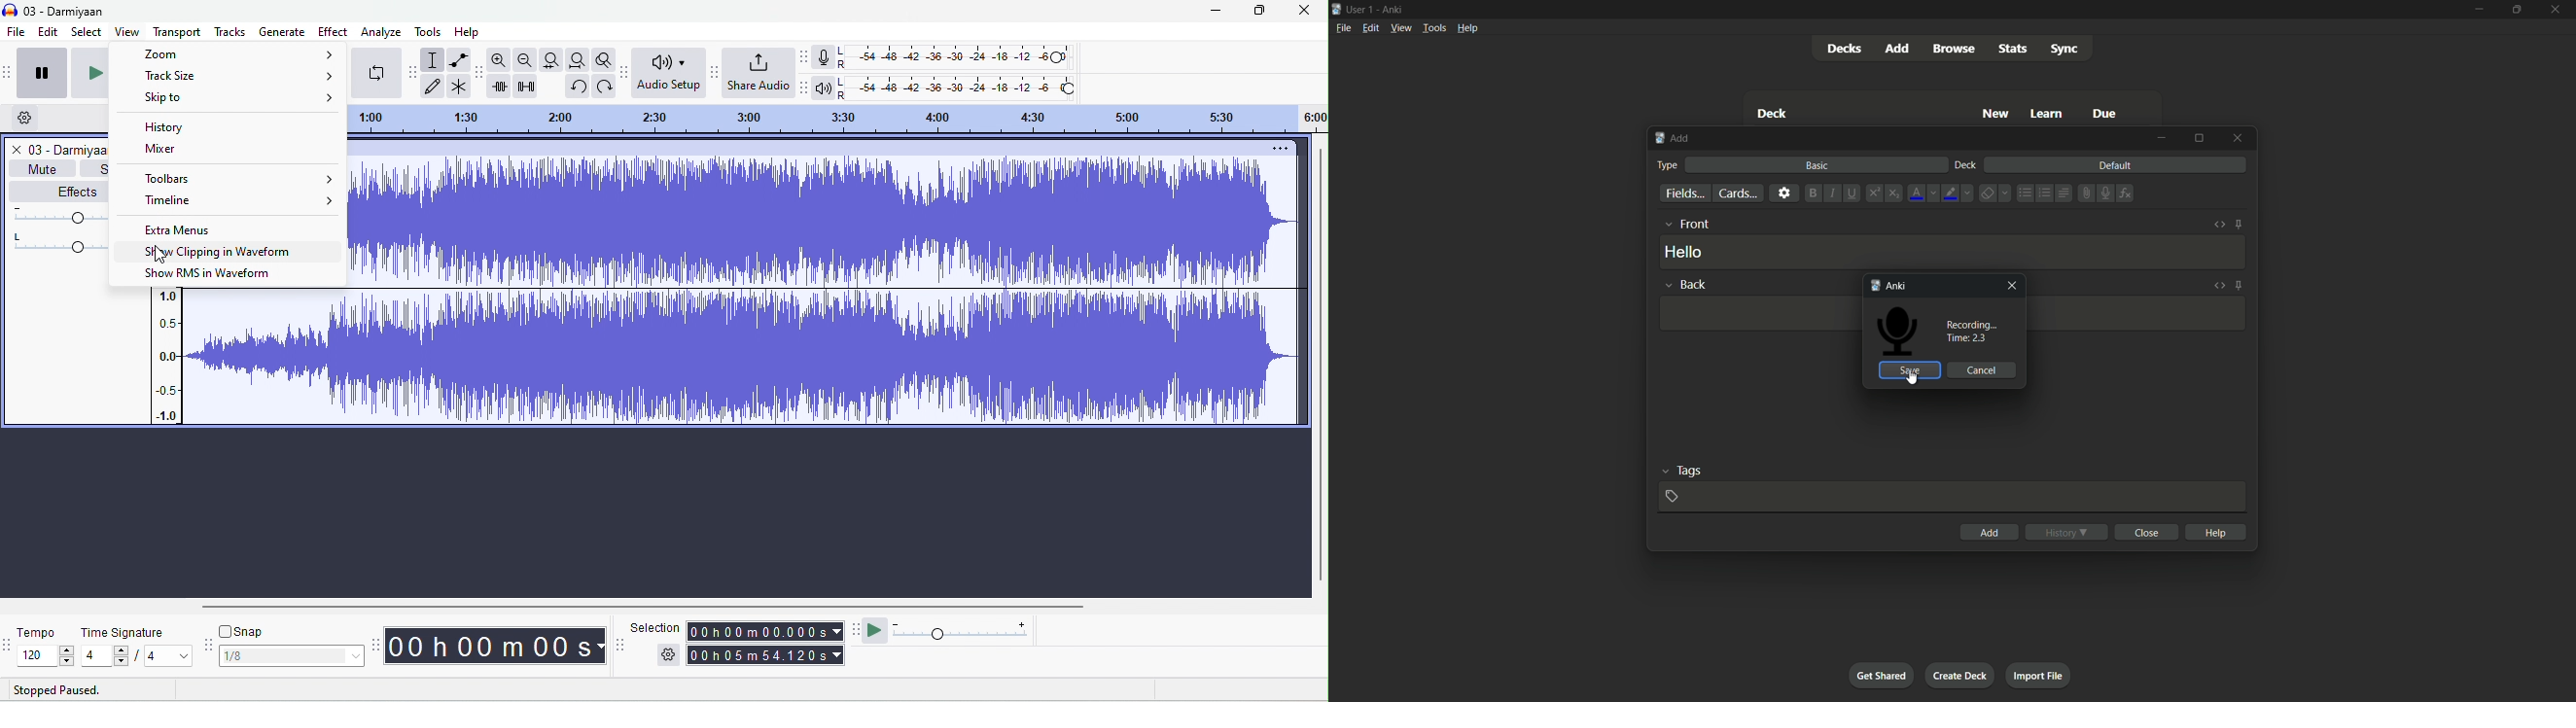 Image resolution: width=2576 pixels, height=728 pixels. What do you see at coordinates (1737, 194) in the screenshot?
I see `cards` at bounding box center [1737, 194].